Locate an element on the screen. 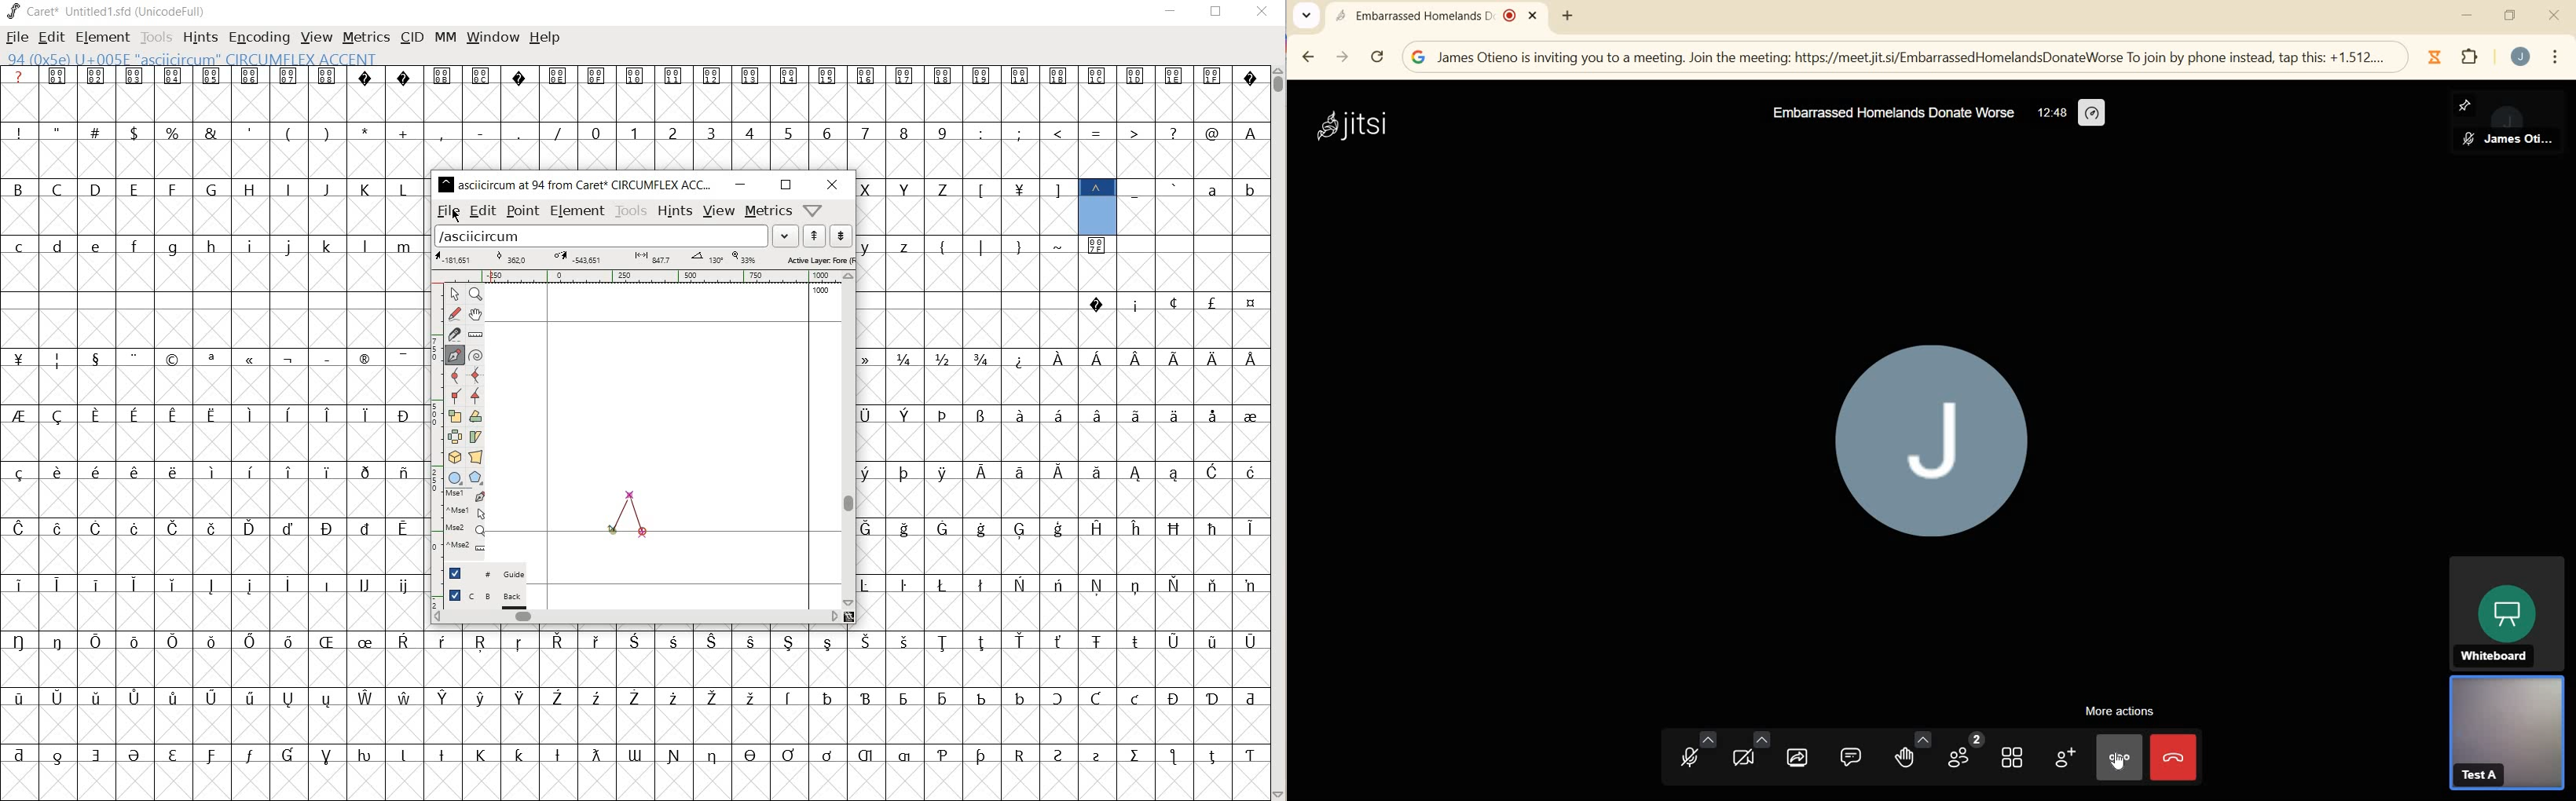 This screenshot has height=812, width=2576. second point added is located at coordinates (631, 496).